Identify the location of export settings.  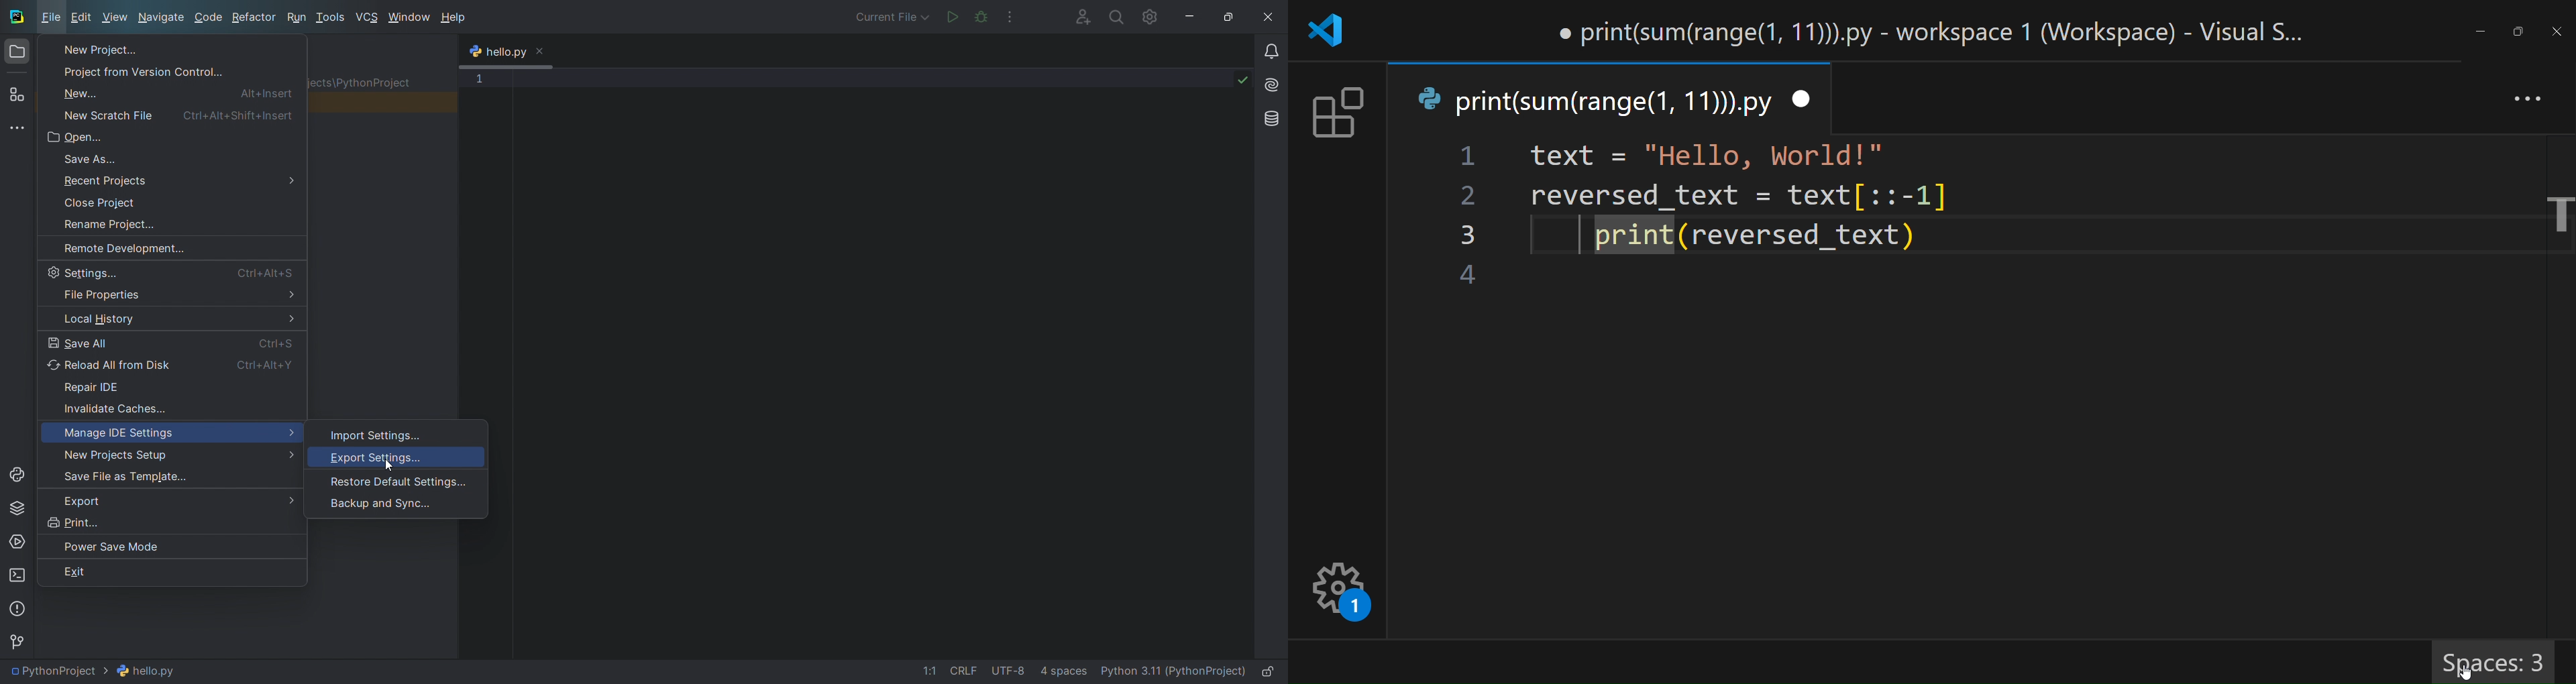
(383, 457).